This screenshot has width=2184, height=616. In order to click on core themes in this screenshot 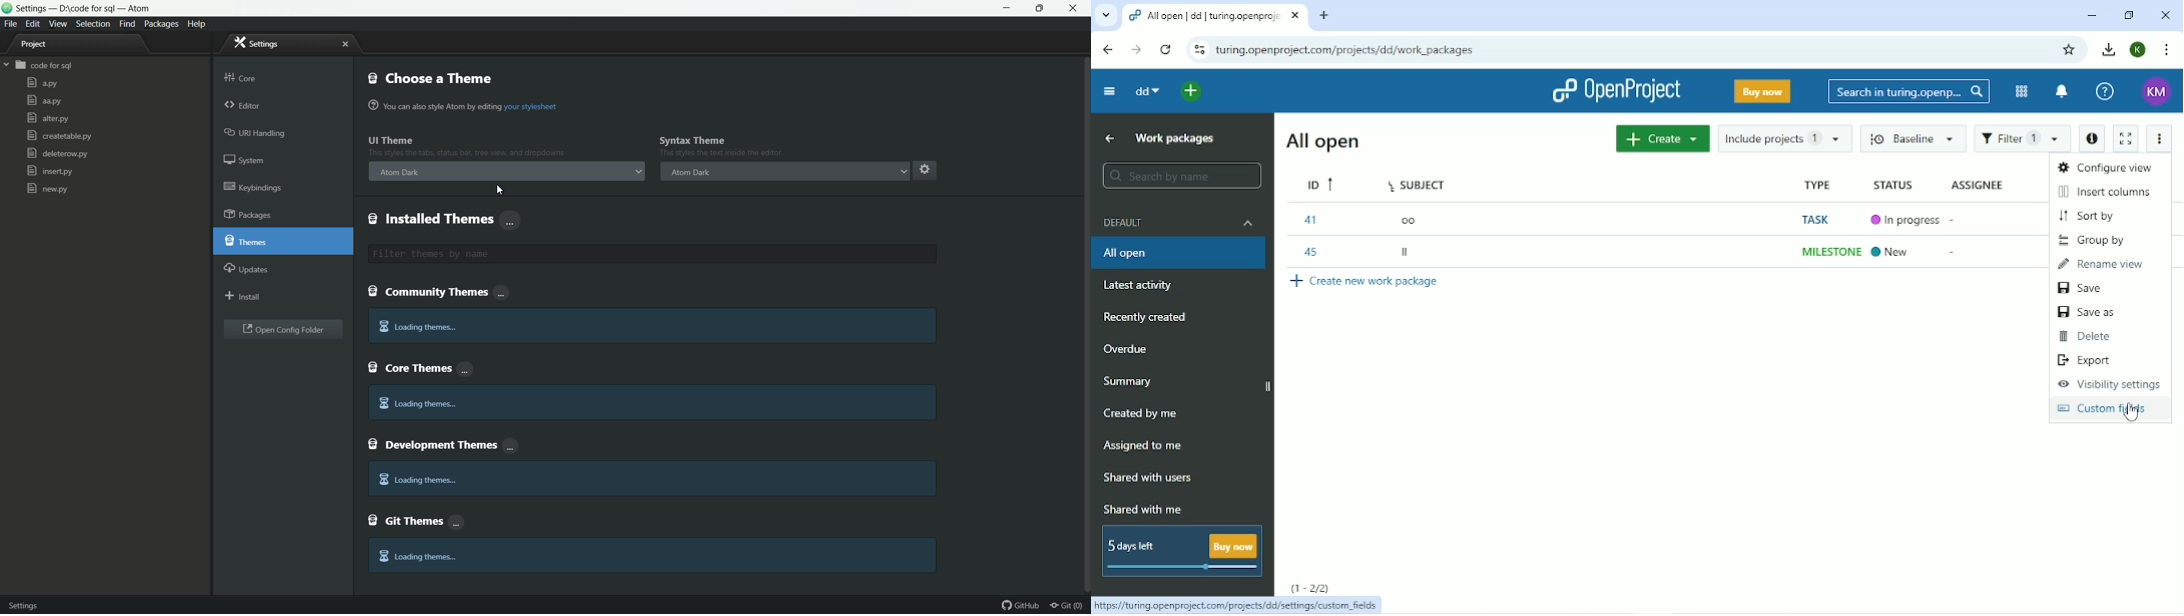, I will do `click(421, 367)`.